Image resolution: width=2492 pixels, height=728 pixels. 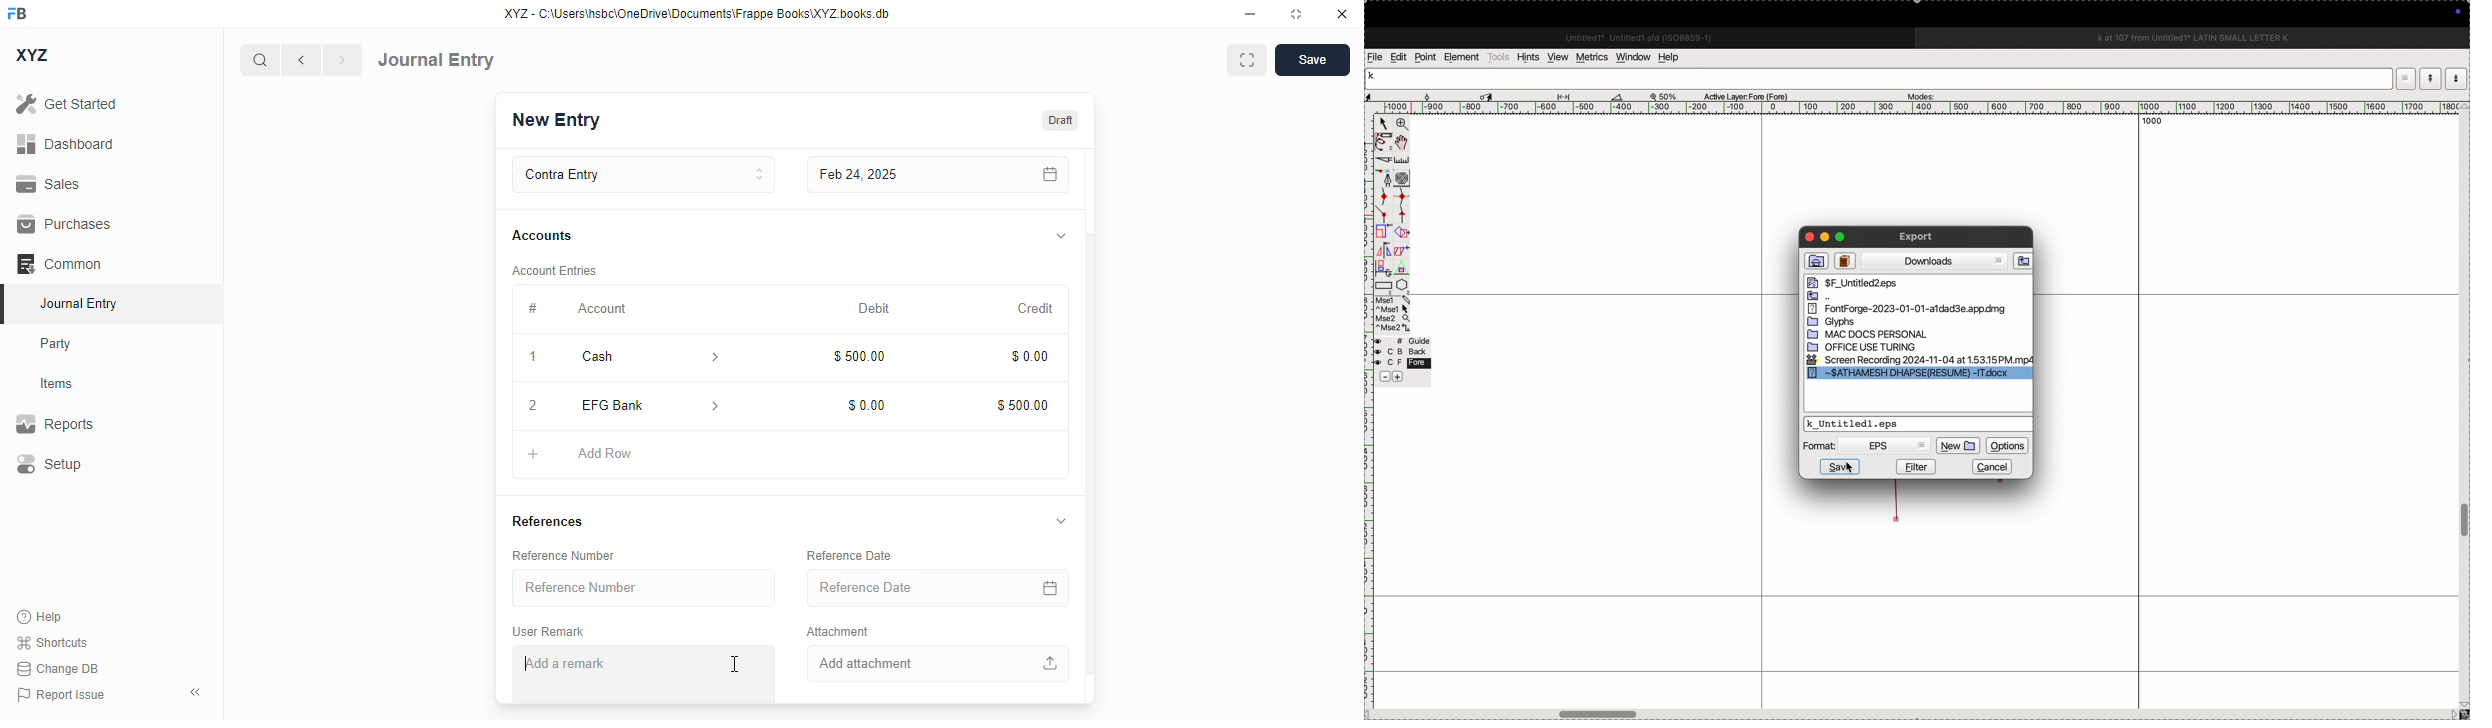 What do you see at coordinates (436, 60) in the screenshot?
I see `journal entry` at bounding box center [436, 60].